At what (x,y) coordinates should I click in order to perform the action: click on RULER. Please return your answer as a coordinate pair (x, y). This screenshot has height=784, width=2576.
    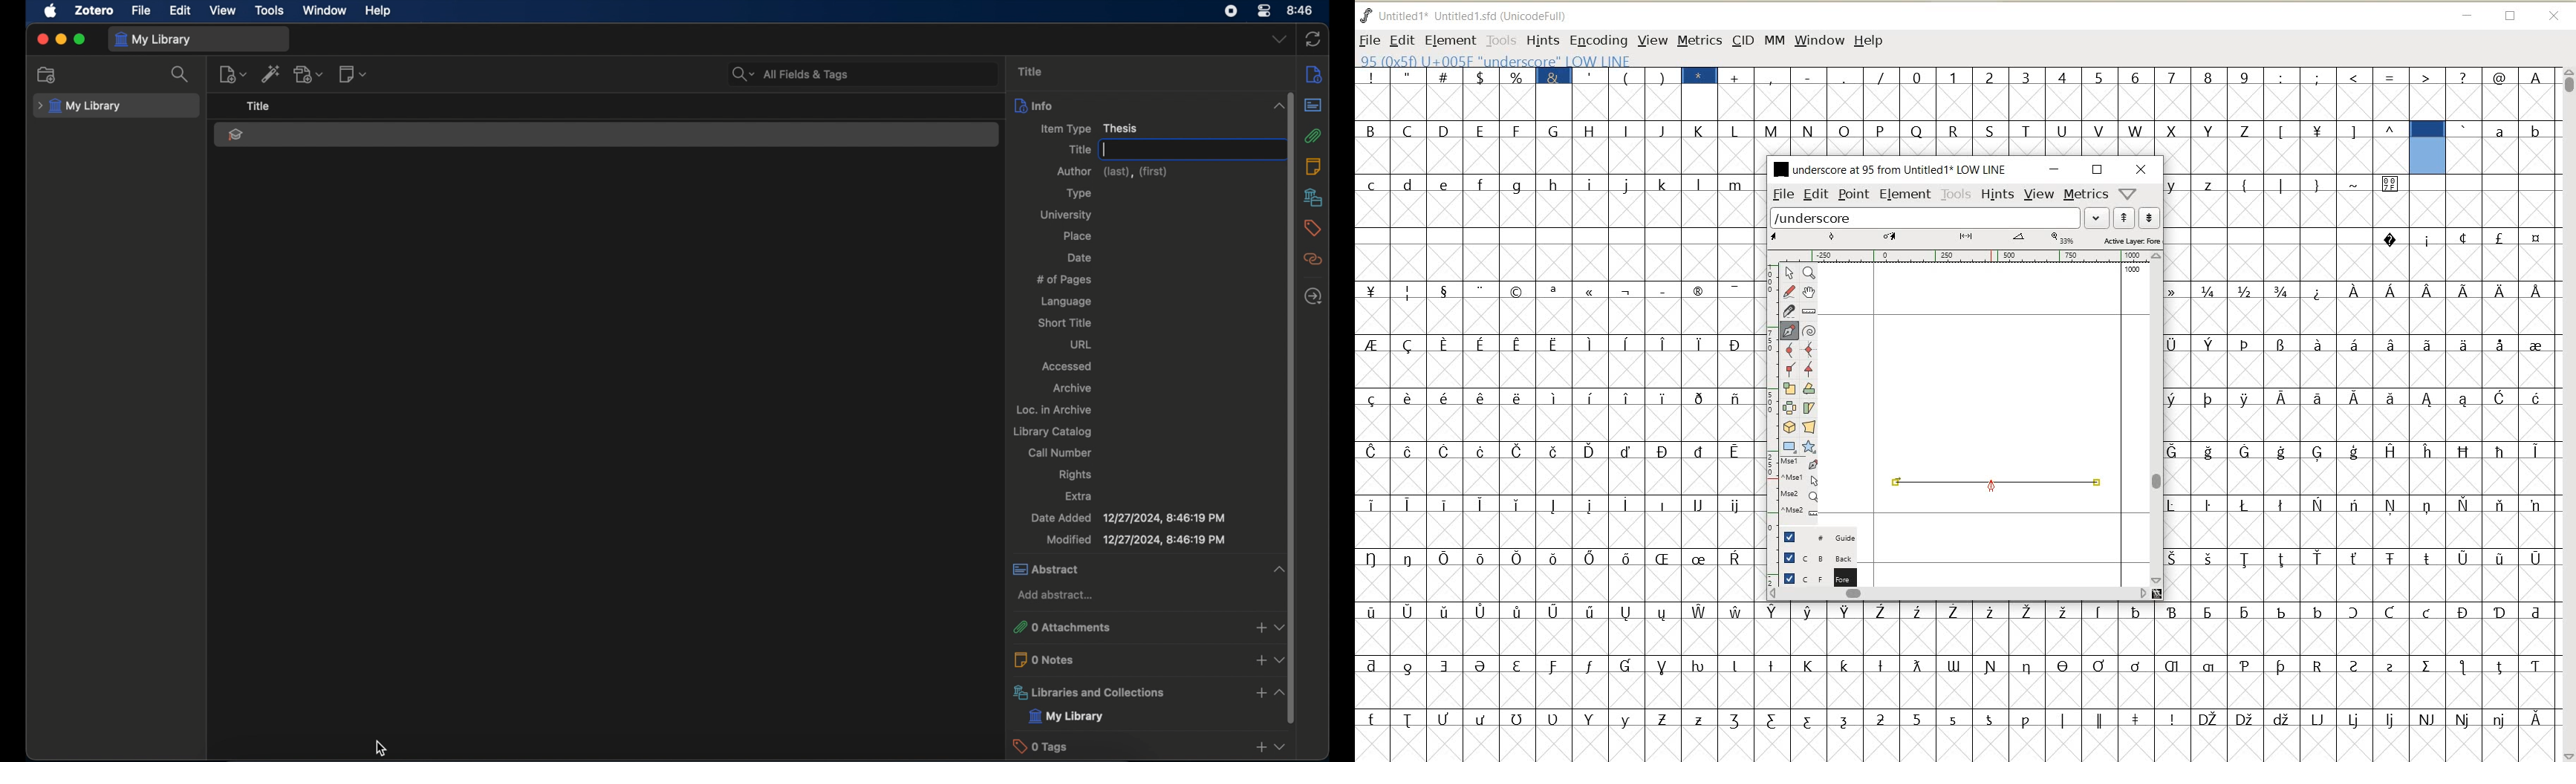
    Looking at the image, I should click on (1961, 256).